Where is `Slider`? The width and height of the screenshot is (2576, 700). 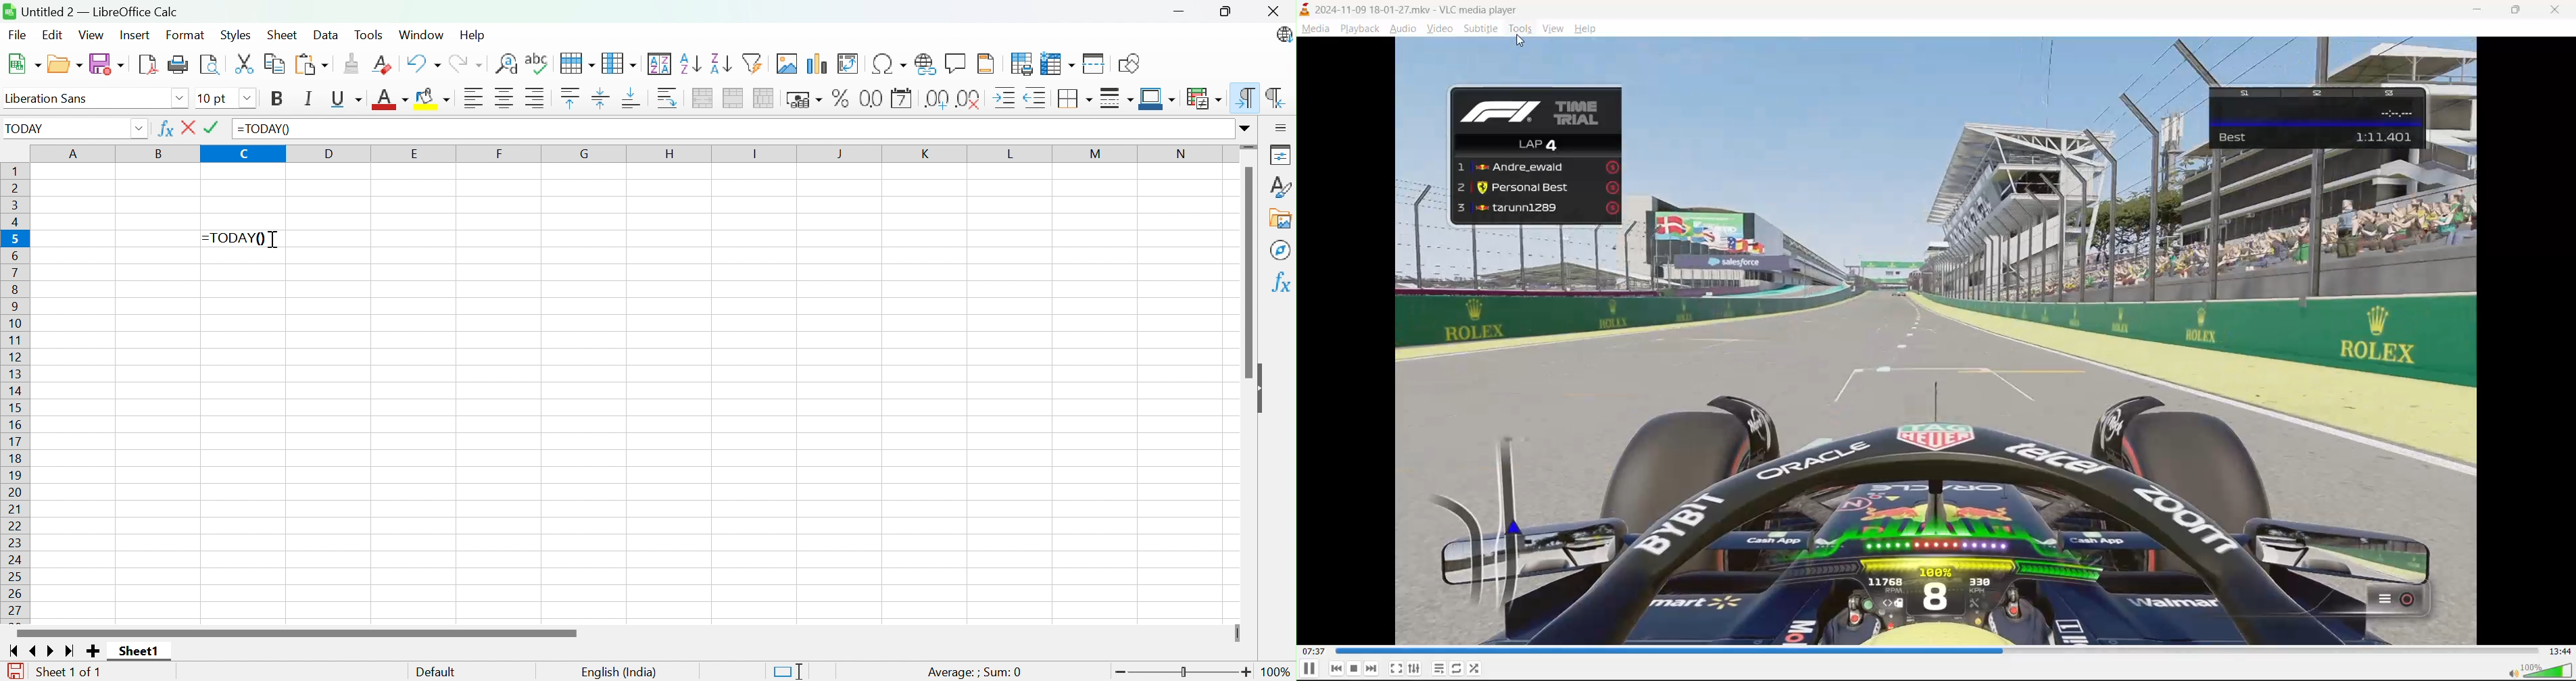 Slider is located at coordinates (1248, 147).